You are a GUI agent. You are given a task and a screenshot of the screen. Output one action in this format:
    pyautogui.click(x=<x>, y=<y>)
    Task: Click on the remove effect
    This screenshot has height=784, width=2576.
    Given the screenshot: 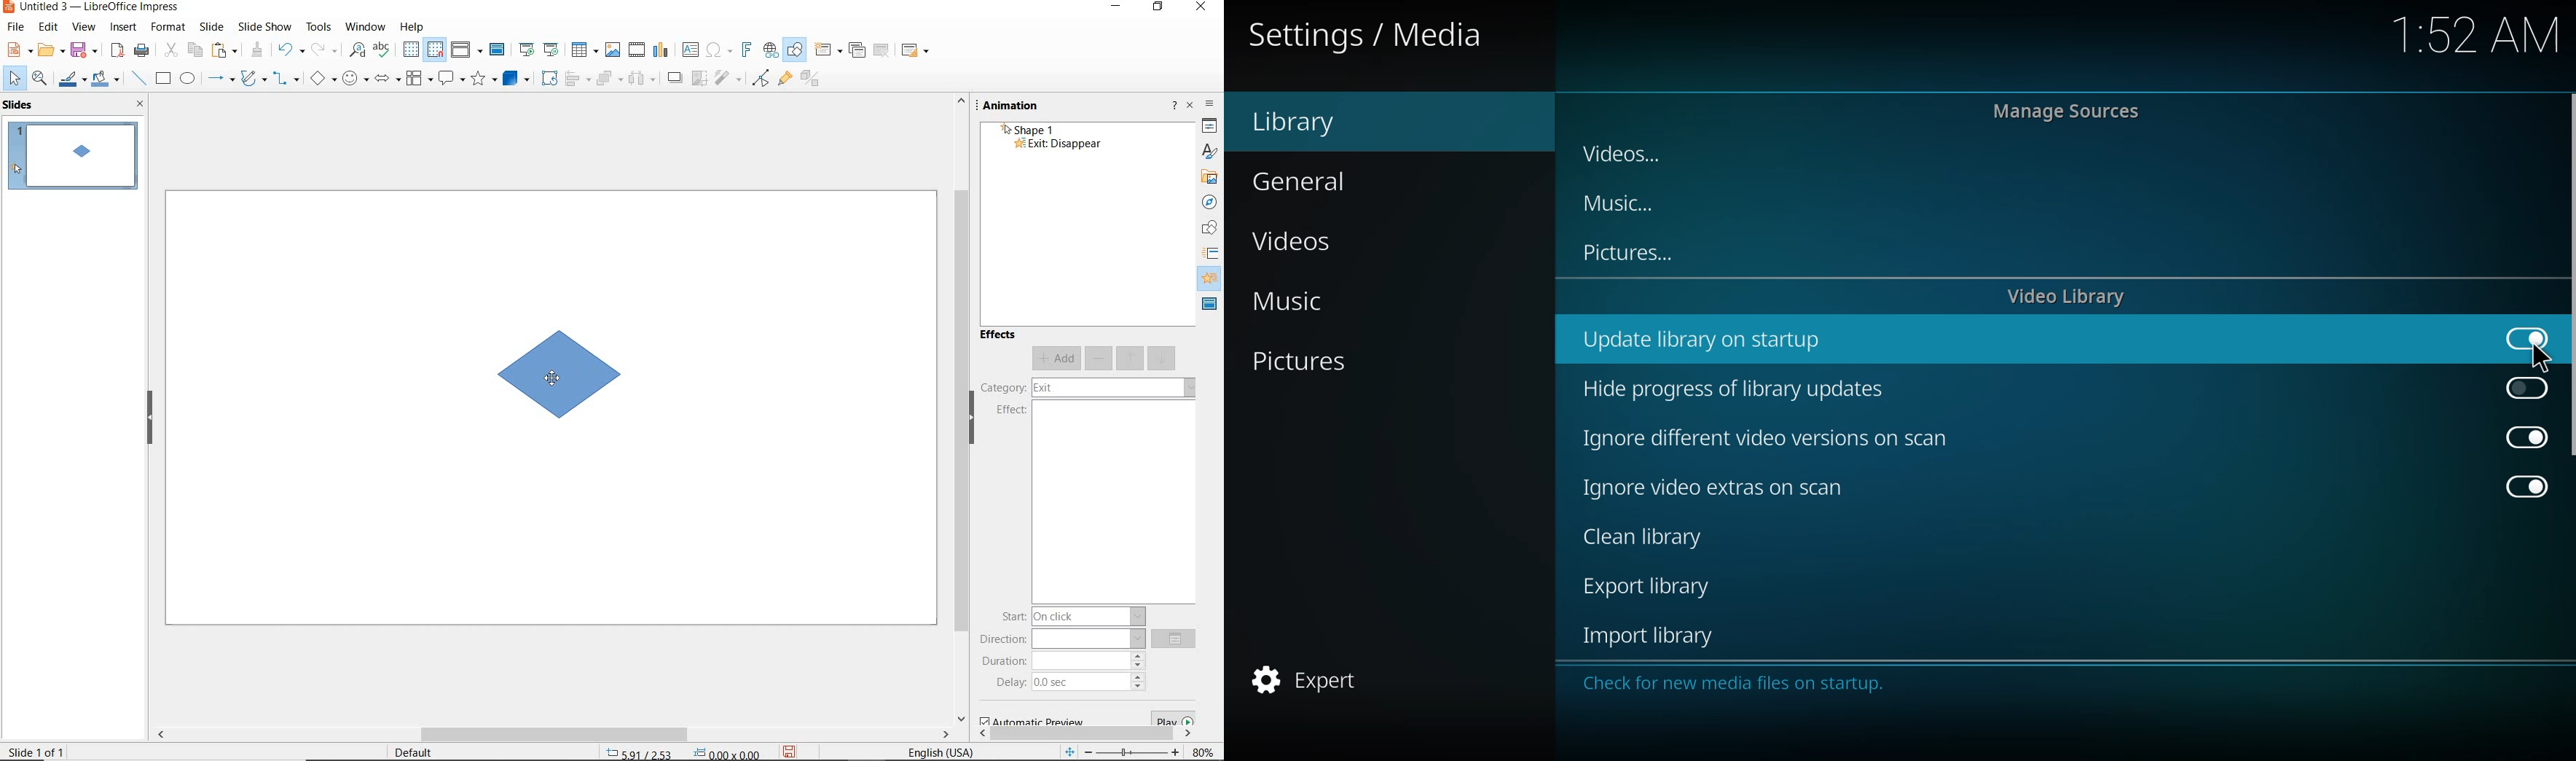 What is the action you would take?
    pyautogui.click(x=1099, y=359)
    